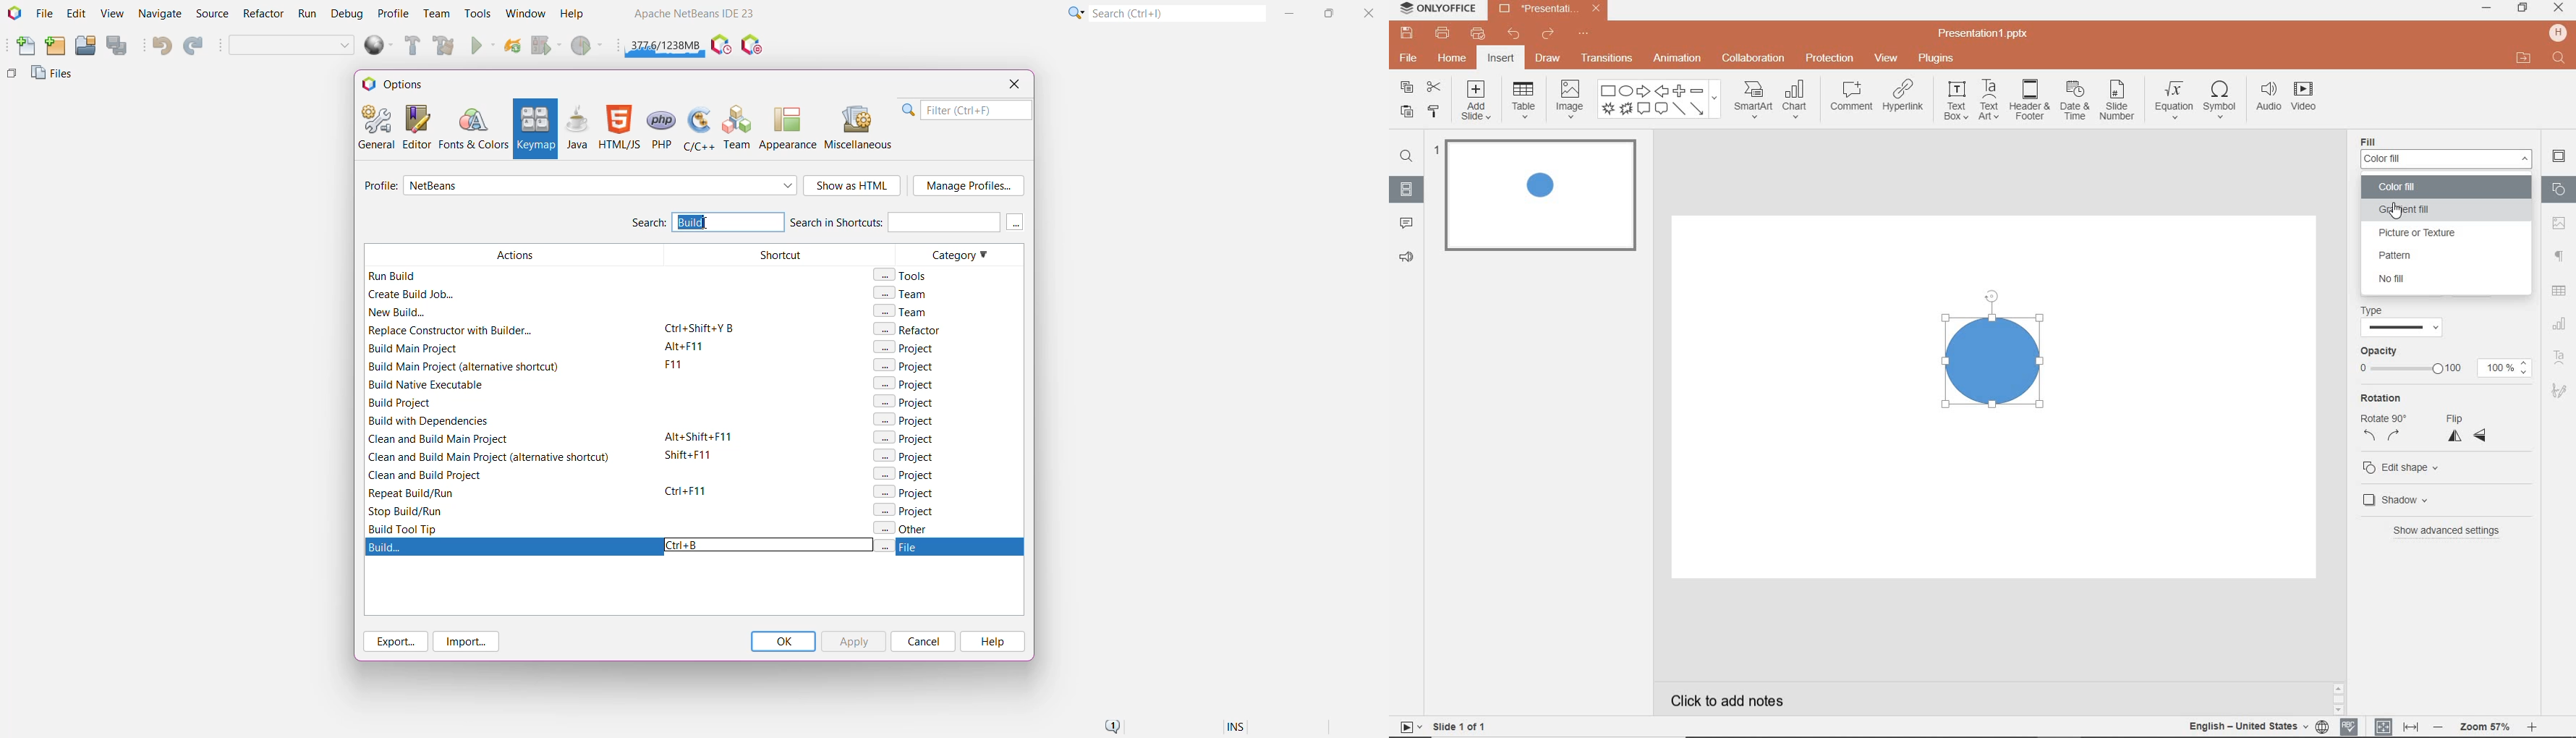 The width and height of the screenshot is (2576, 756). Describe the element at coordinates (2173, 100) in the screenshot. I see `equation` at that location.